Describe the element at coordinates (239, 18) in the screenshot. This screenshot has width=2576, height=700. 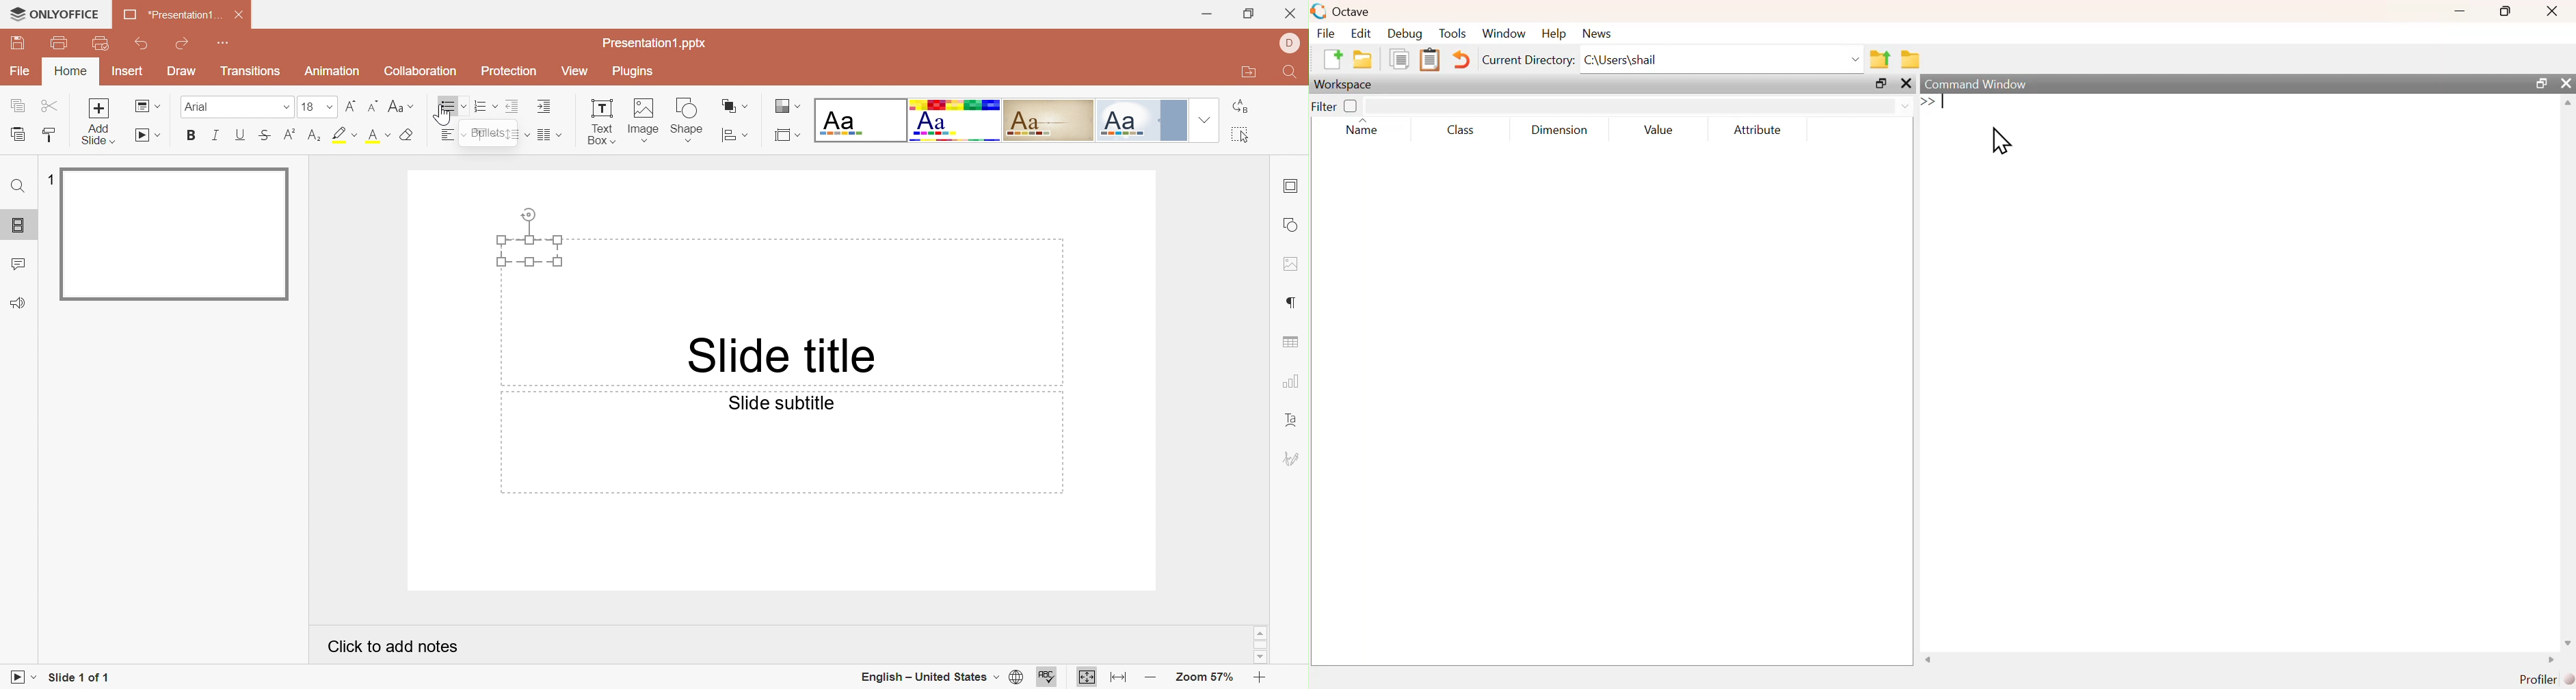
I see `Close` at that location.